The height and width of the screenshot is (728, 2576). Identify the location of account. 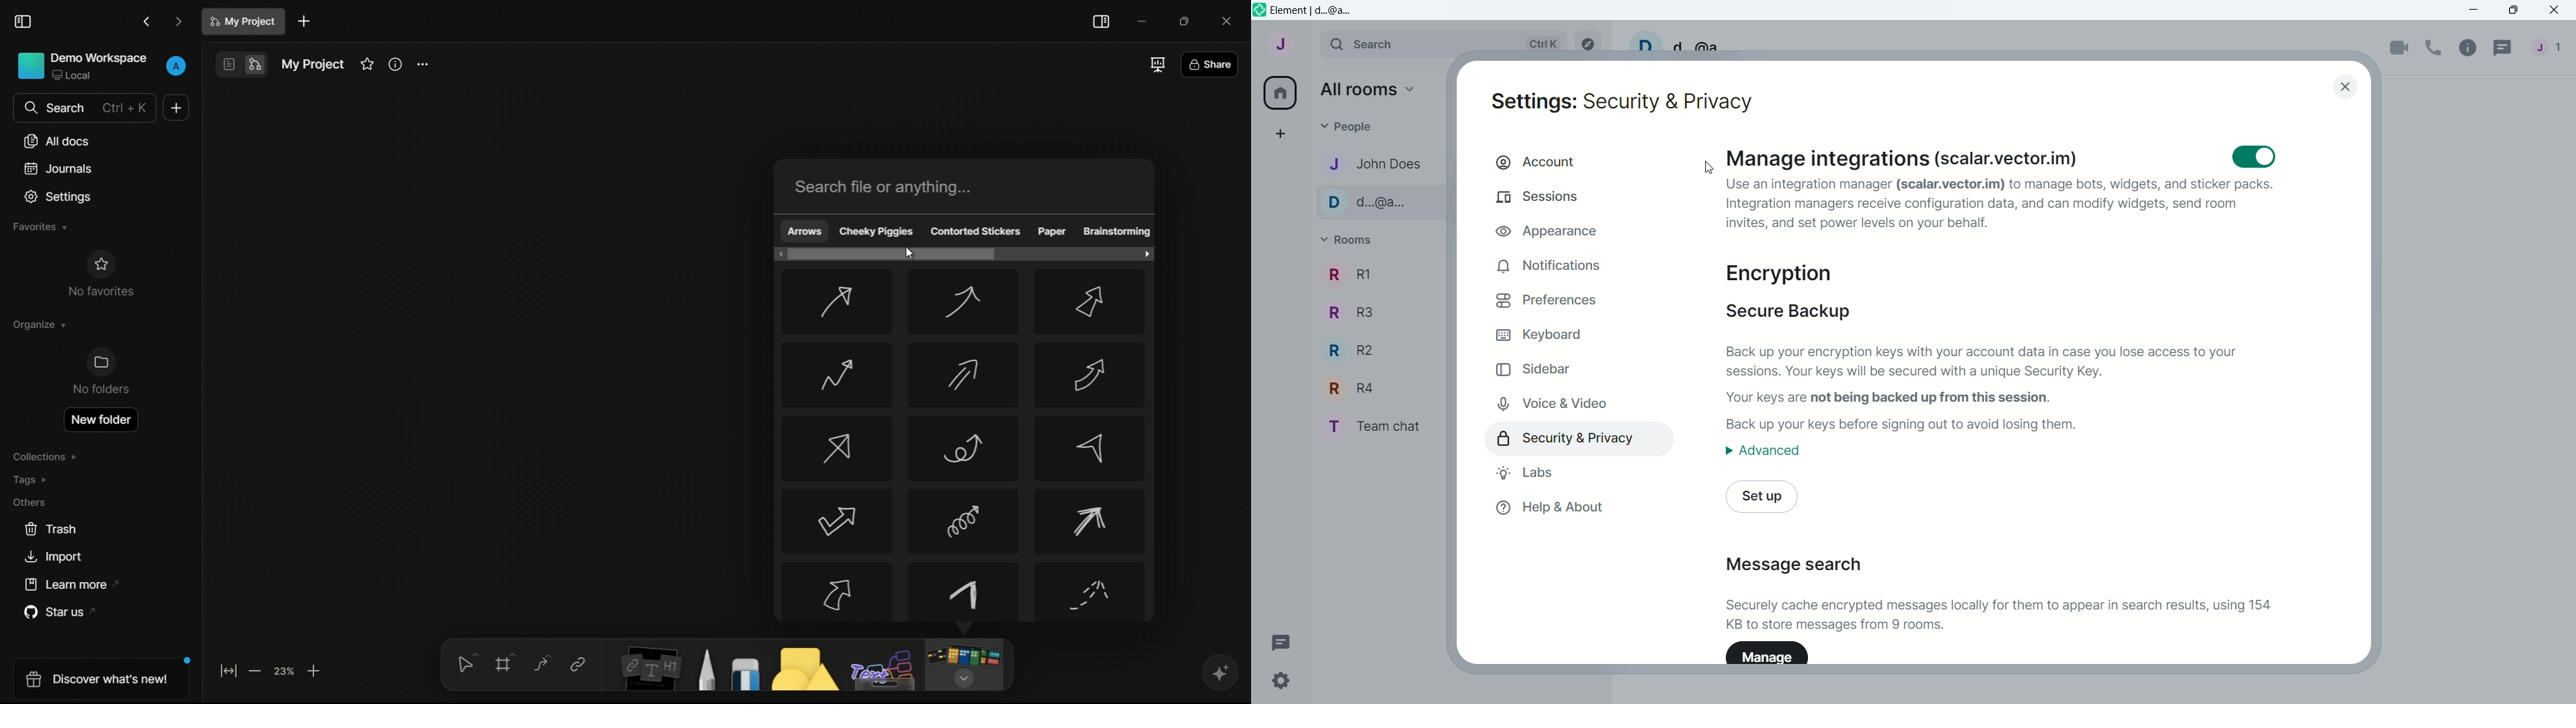
(1530, 164).